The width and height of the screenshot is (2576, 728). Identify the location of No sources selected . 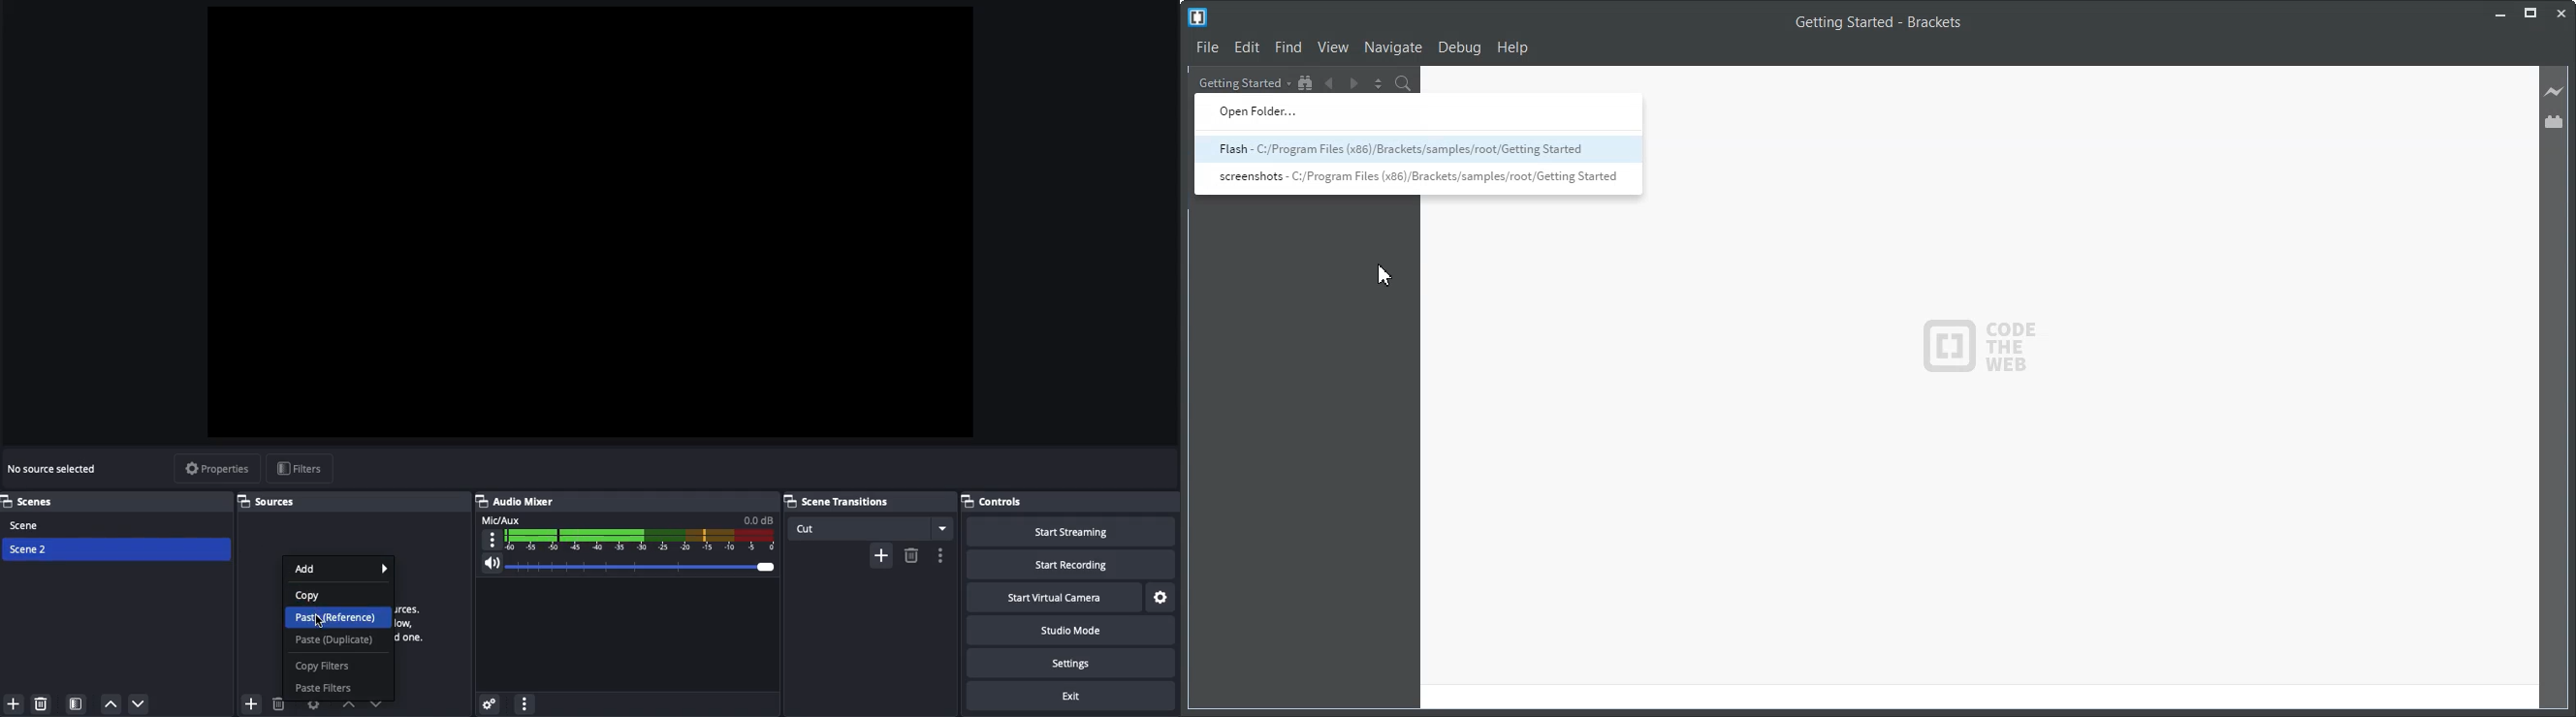
(58, 470).